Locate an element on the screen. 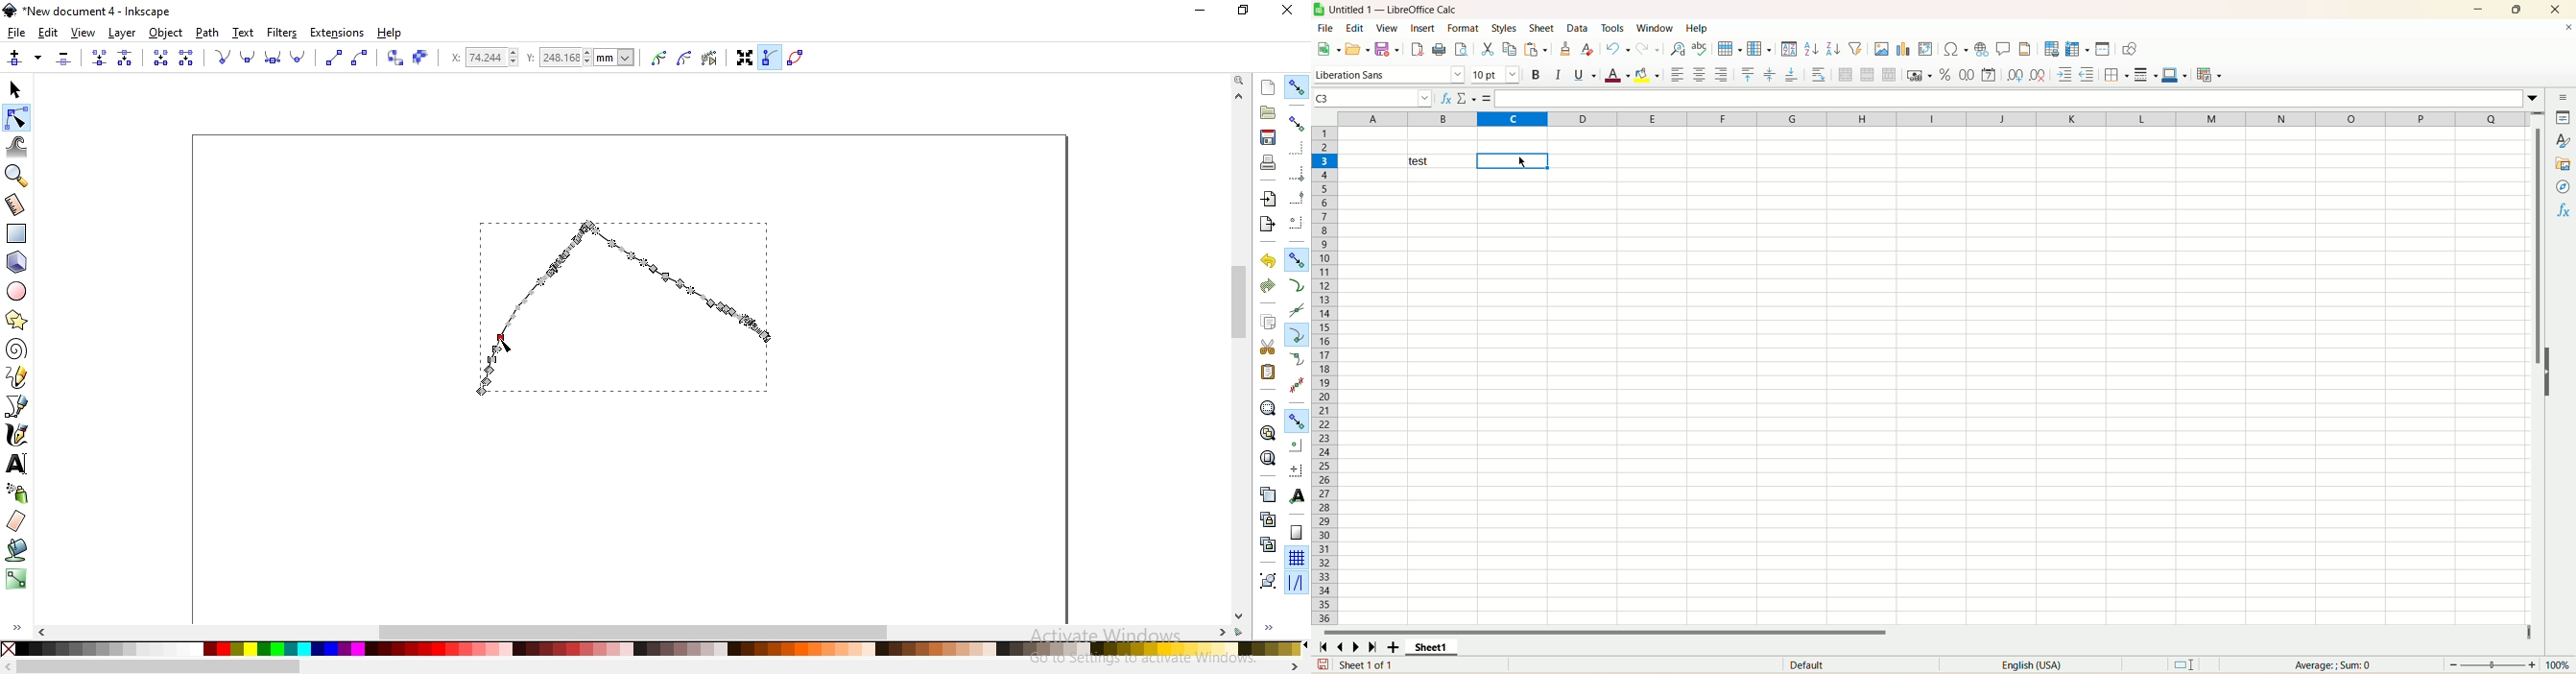 Image resolution: width=2576 pixels, height=700 pixels. functions is located at coordinates (2562, 210).